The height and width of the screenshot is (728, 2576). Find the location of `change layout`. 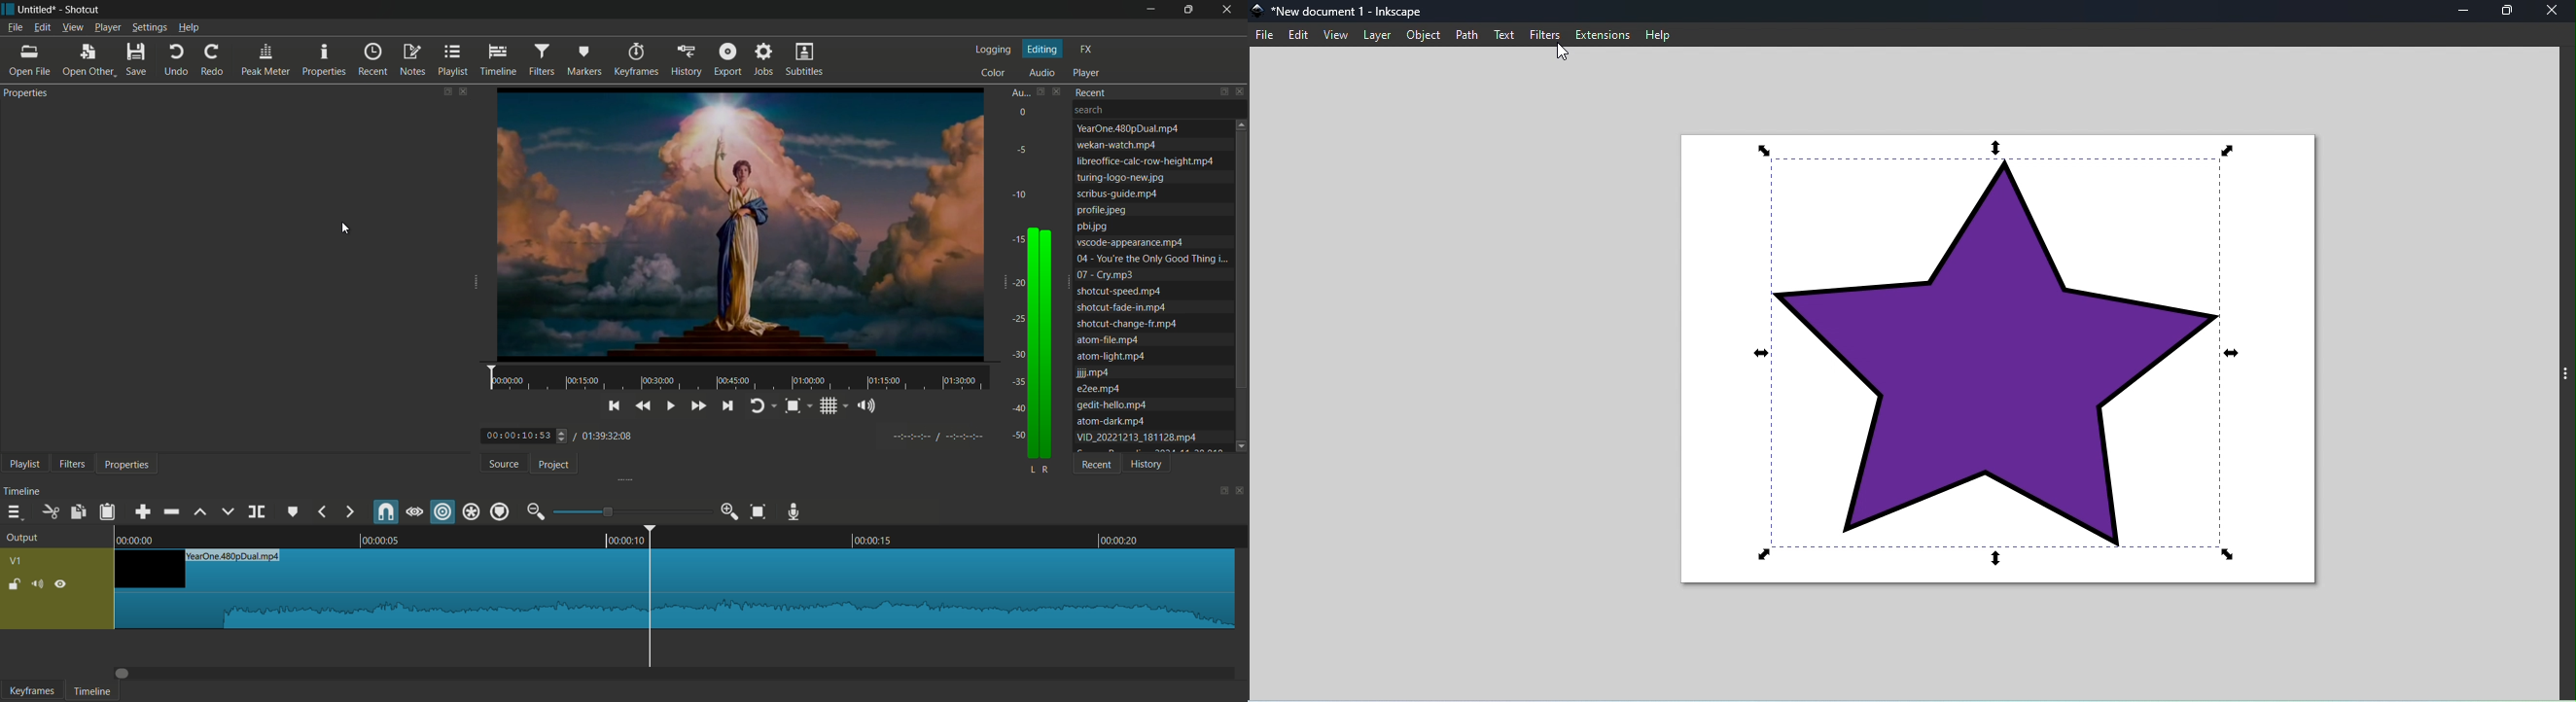

change layout is located at coordinates (1040, 92).